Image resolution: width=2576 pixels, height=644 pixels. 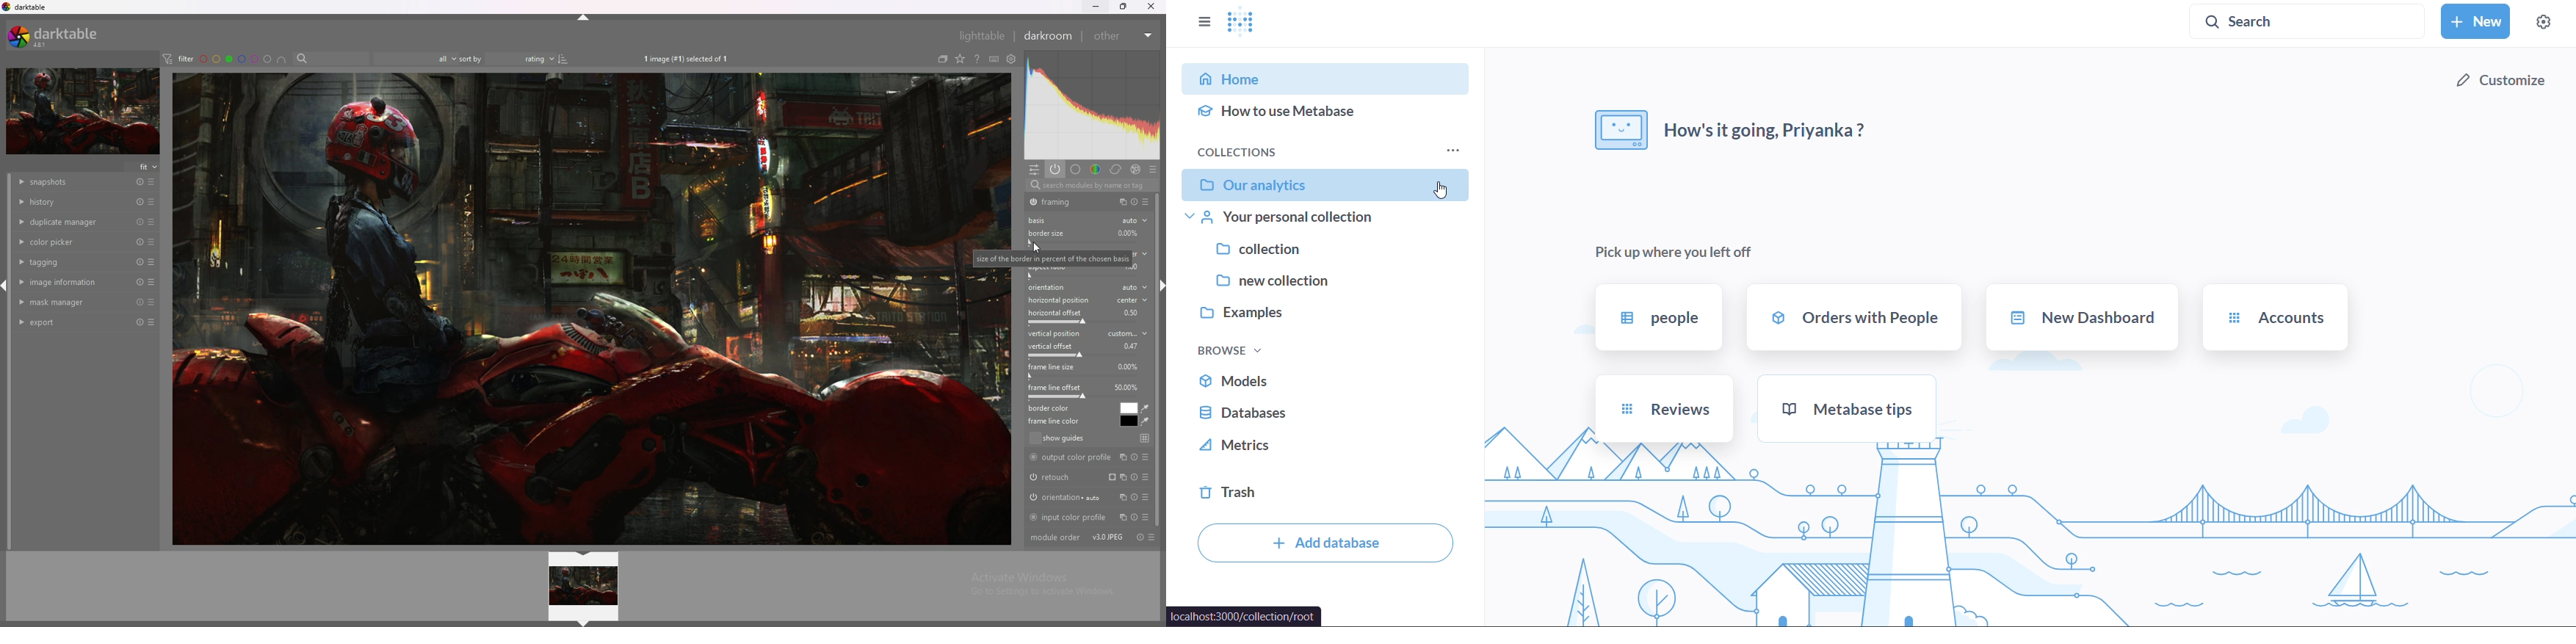 What do you see at coordinates (143, 166) in the screenshot?
I see `fit` at bounding box center [143, 166].